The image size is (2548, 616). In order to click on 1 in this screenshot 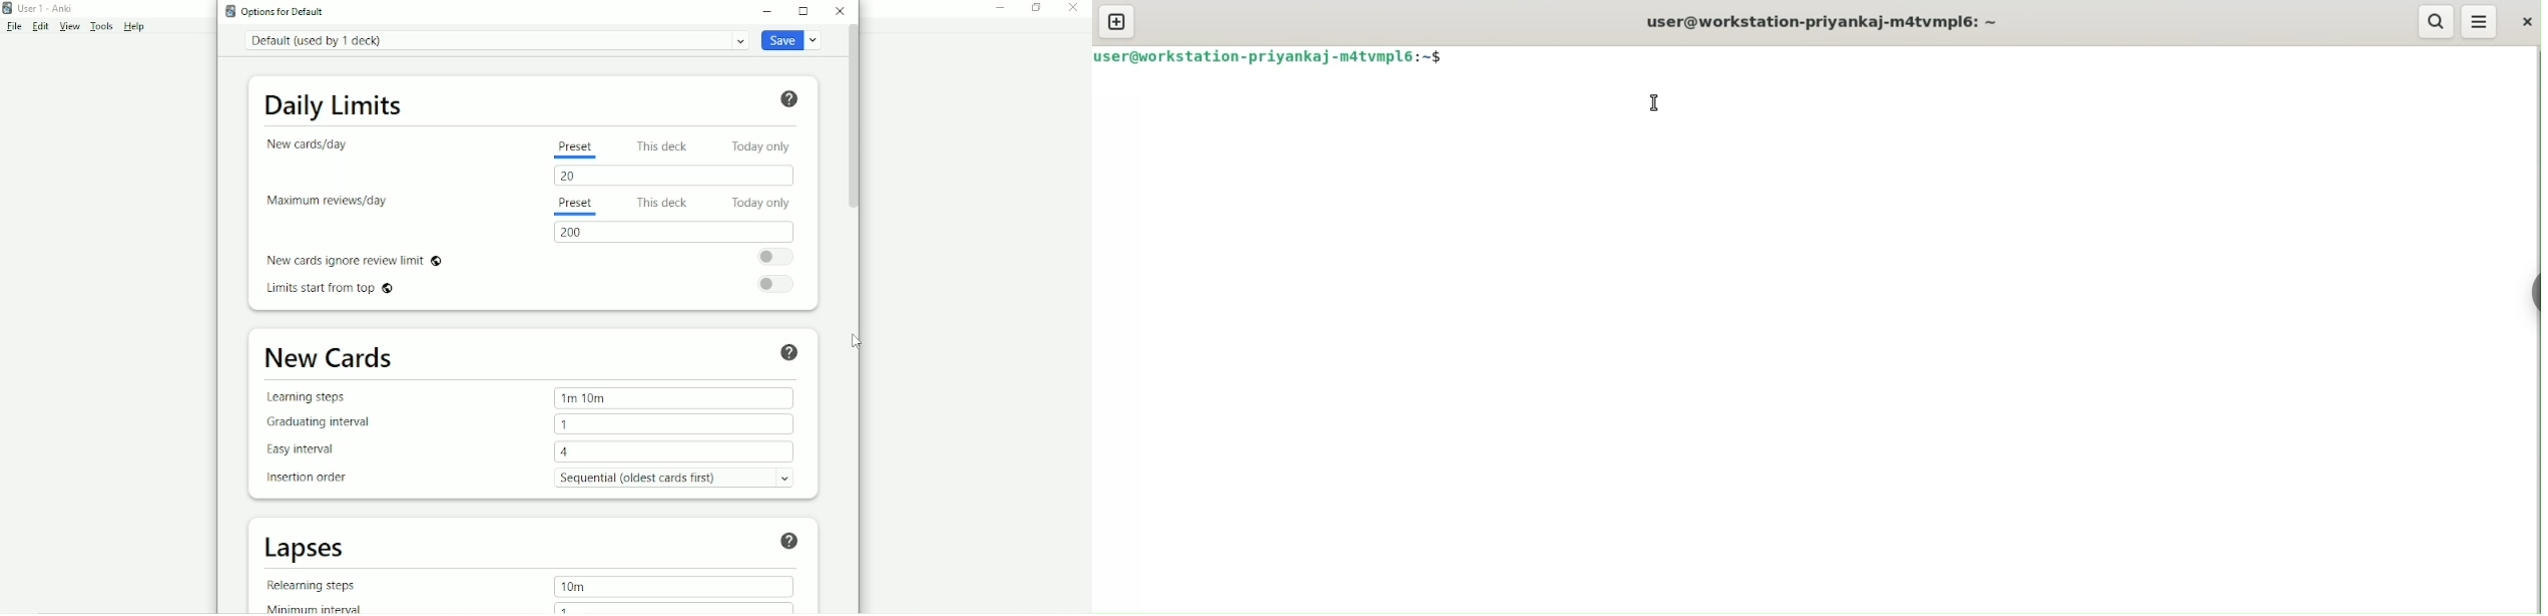, I will do `click(674, 607)`.